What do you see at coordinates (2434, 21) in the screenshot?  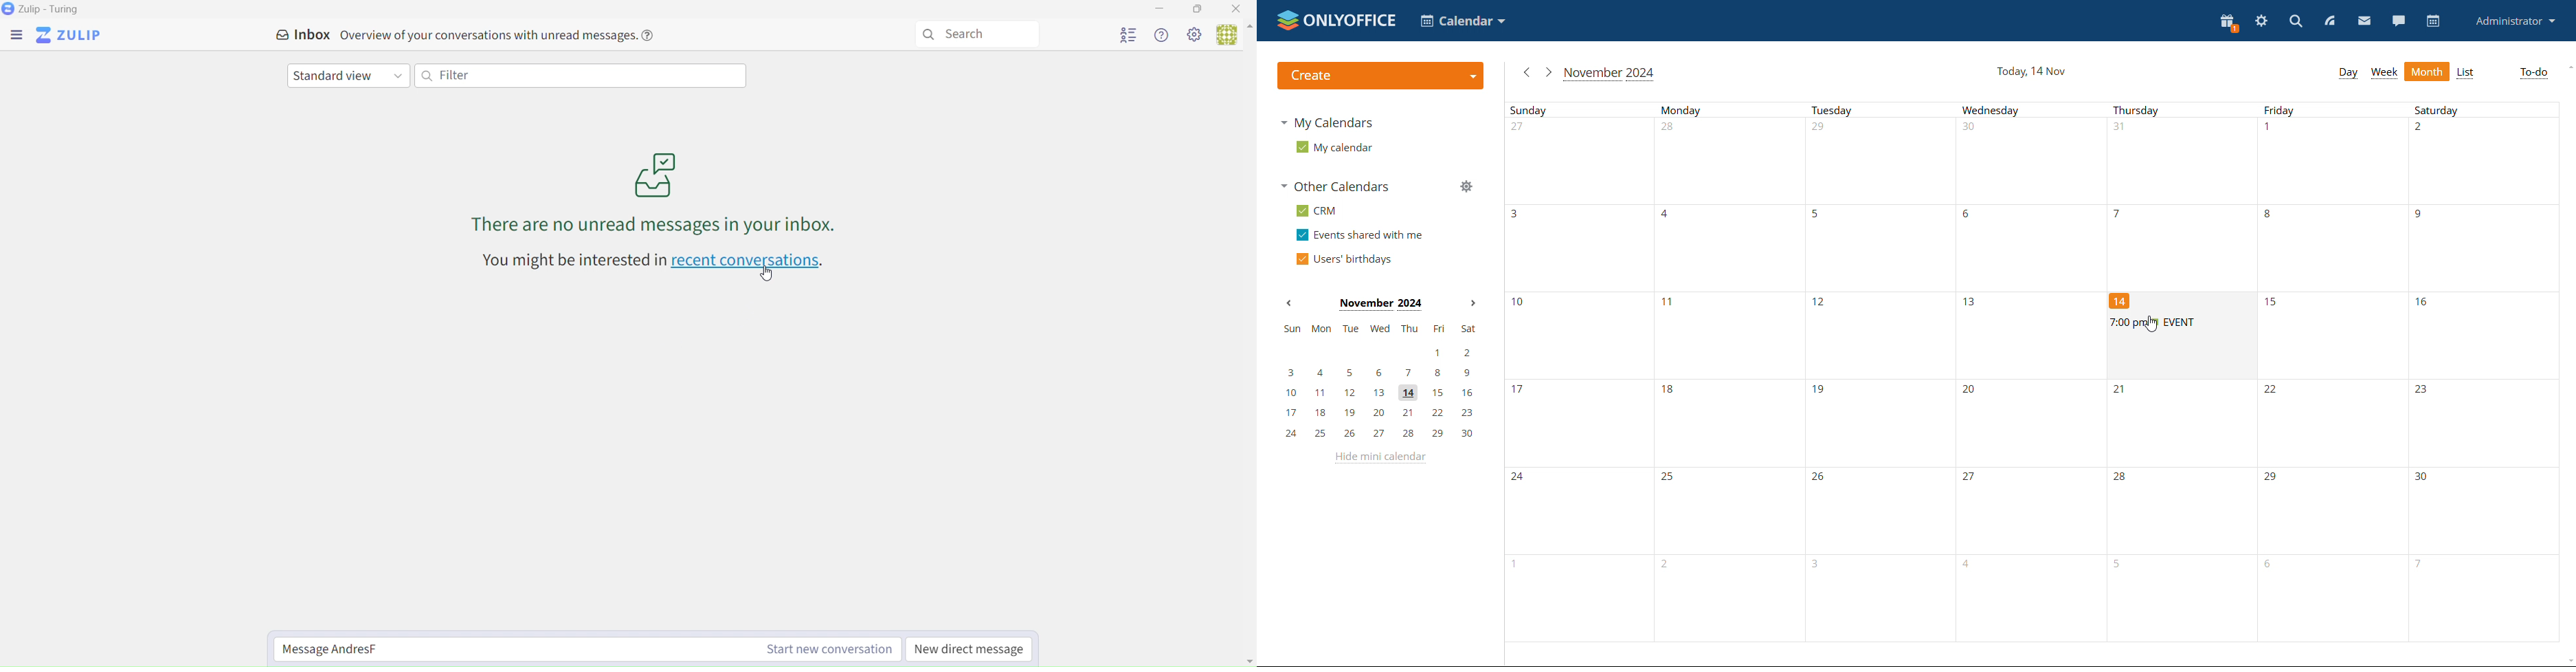 I see `calendar` at bounding box center [2434, 21].